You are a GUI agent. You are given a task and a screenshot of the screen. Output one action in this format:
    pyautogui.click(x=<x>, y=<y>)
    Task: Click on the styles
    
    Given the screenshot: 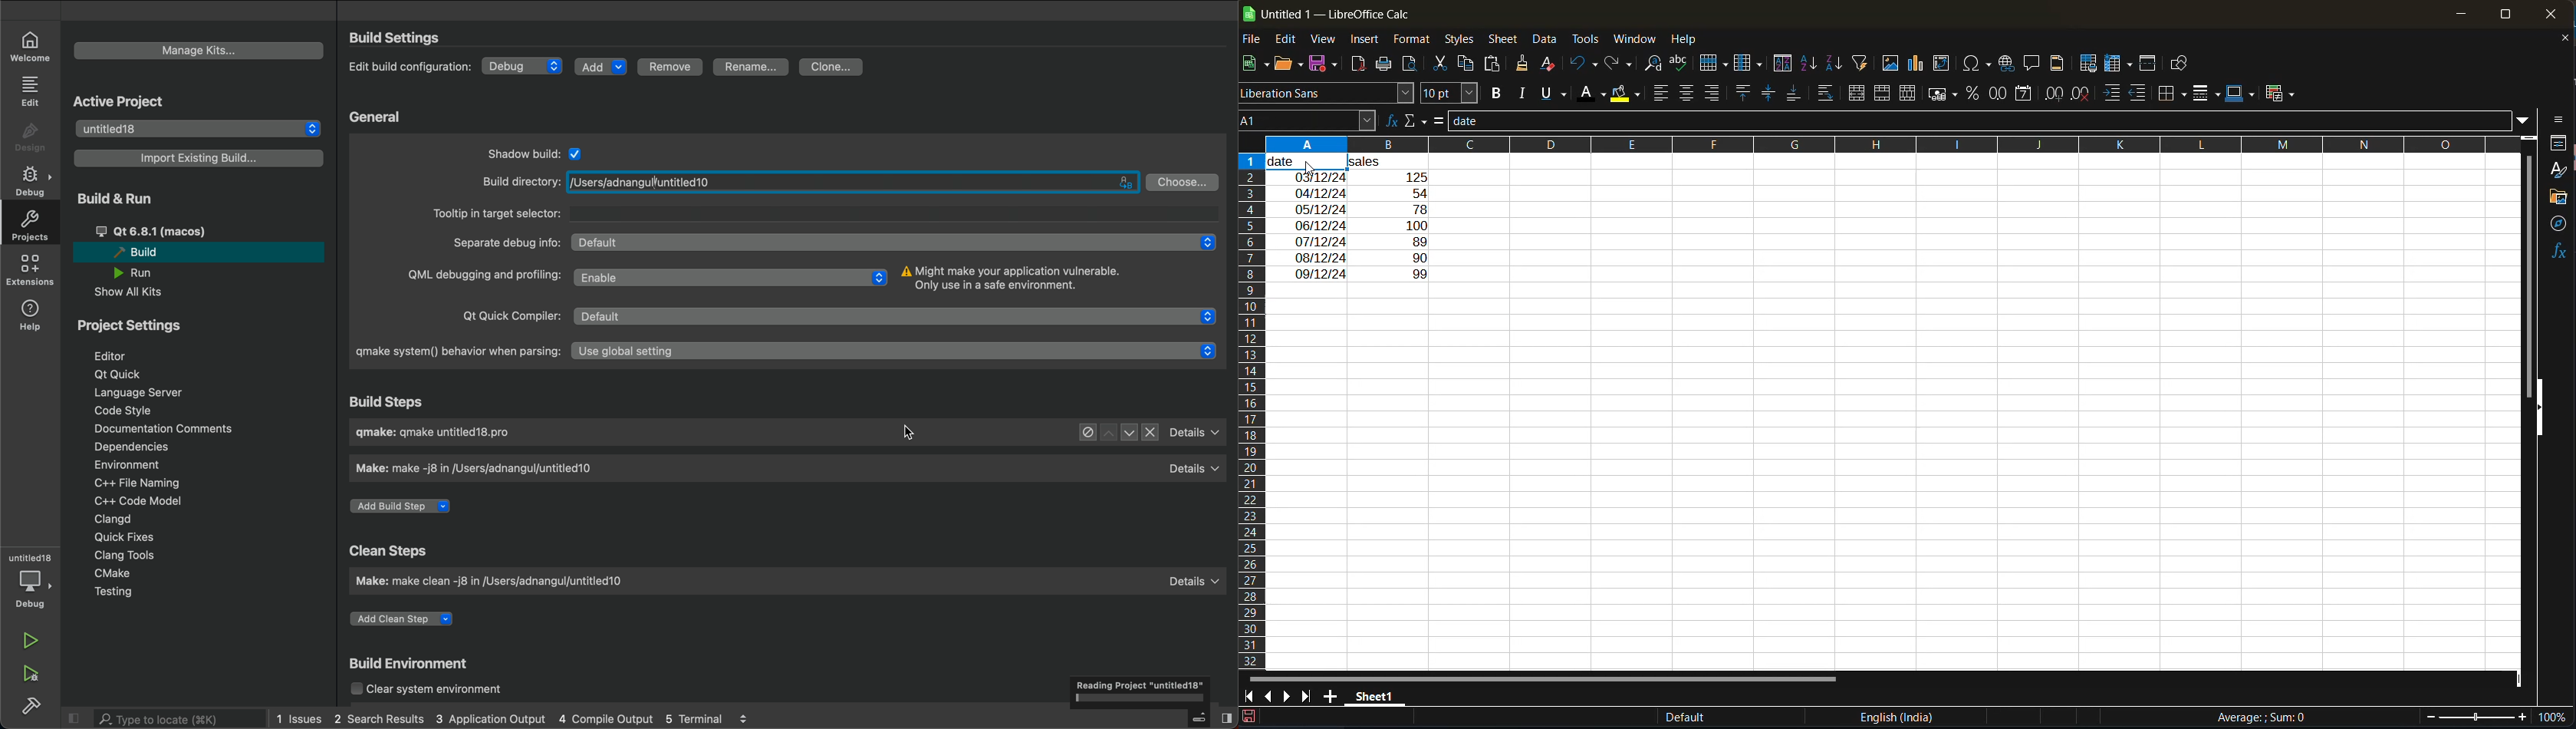 What is the action you would take?
    pyautogui.click(x=1460, y=41)
    